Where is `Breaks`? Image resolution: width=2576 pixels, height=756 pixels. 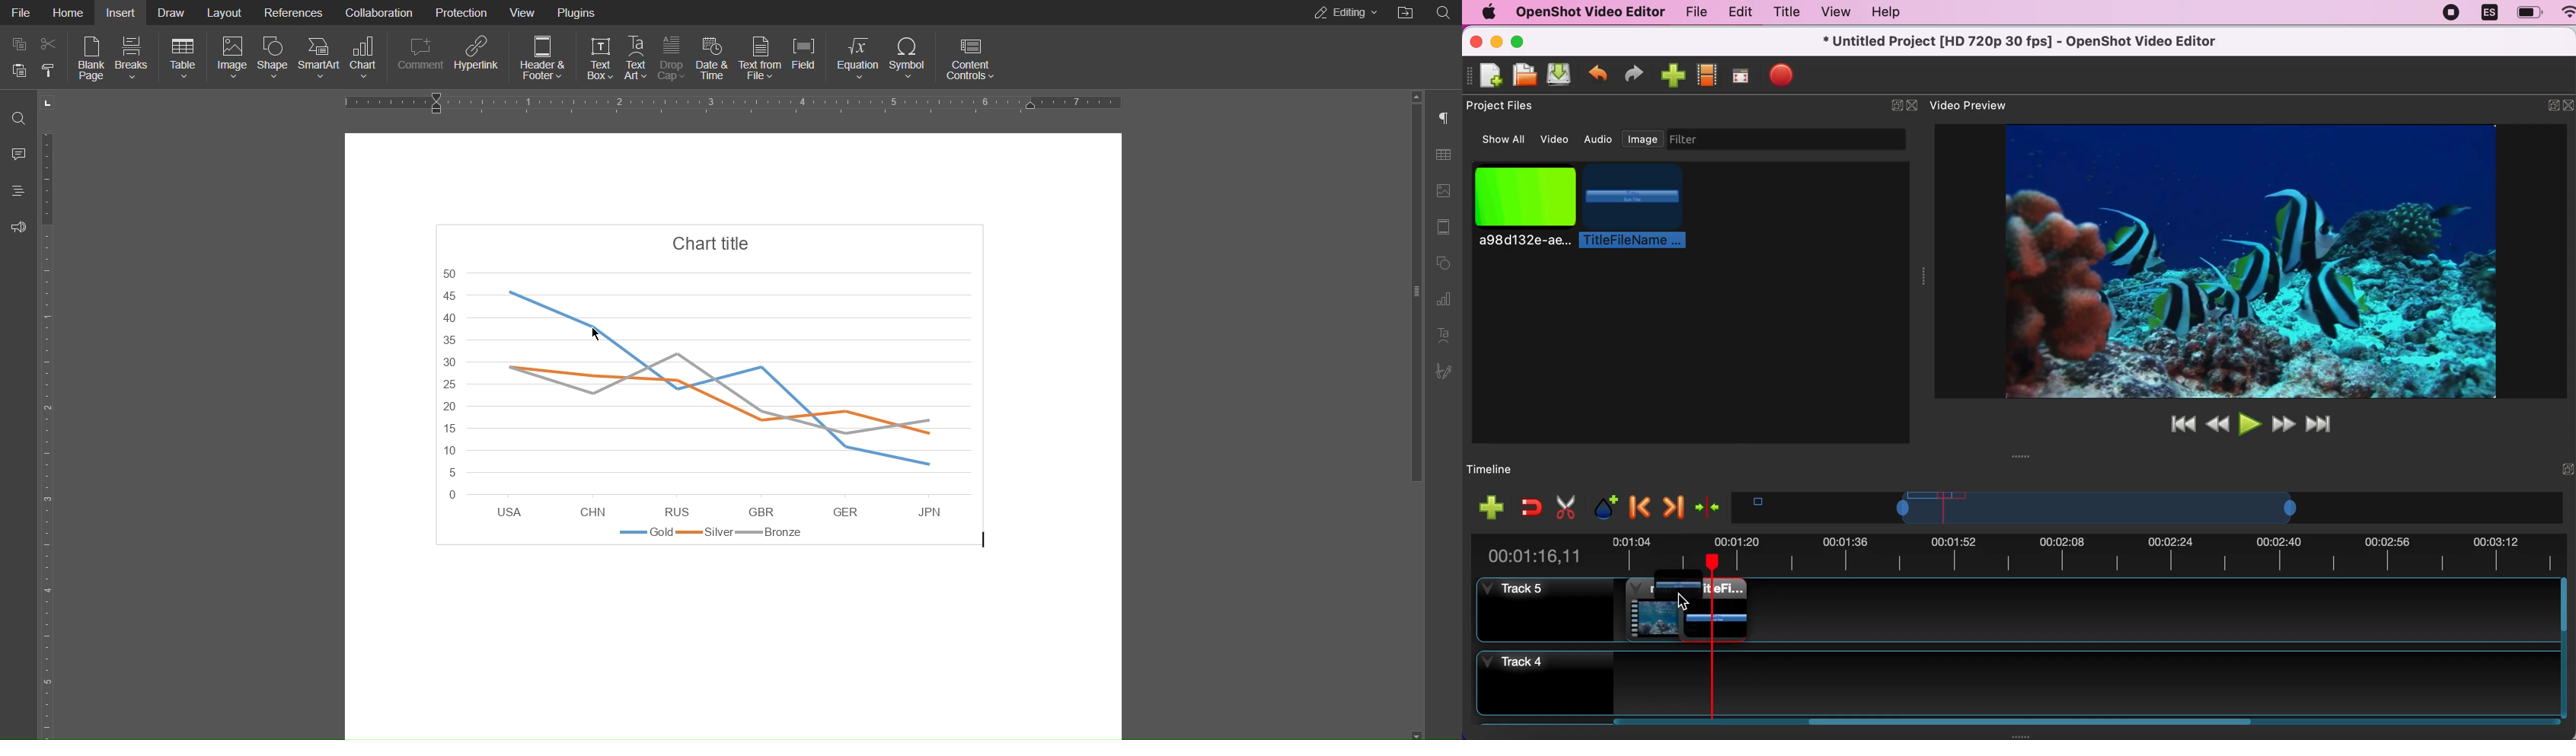 Breaks is located at coordinates (132, 59).